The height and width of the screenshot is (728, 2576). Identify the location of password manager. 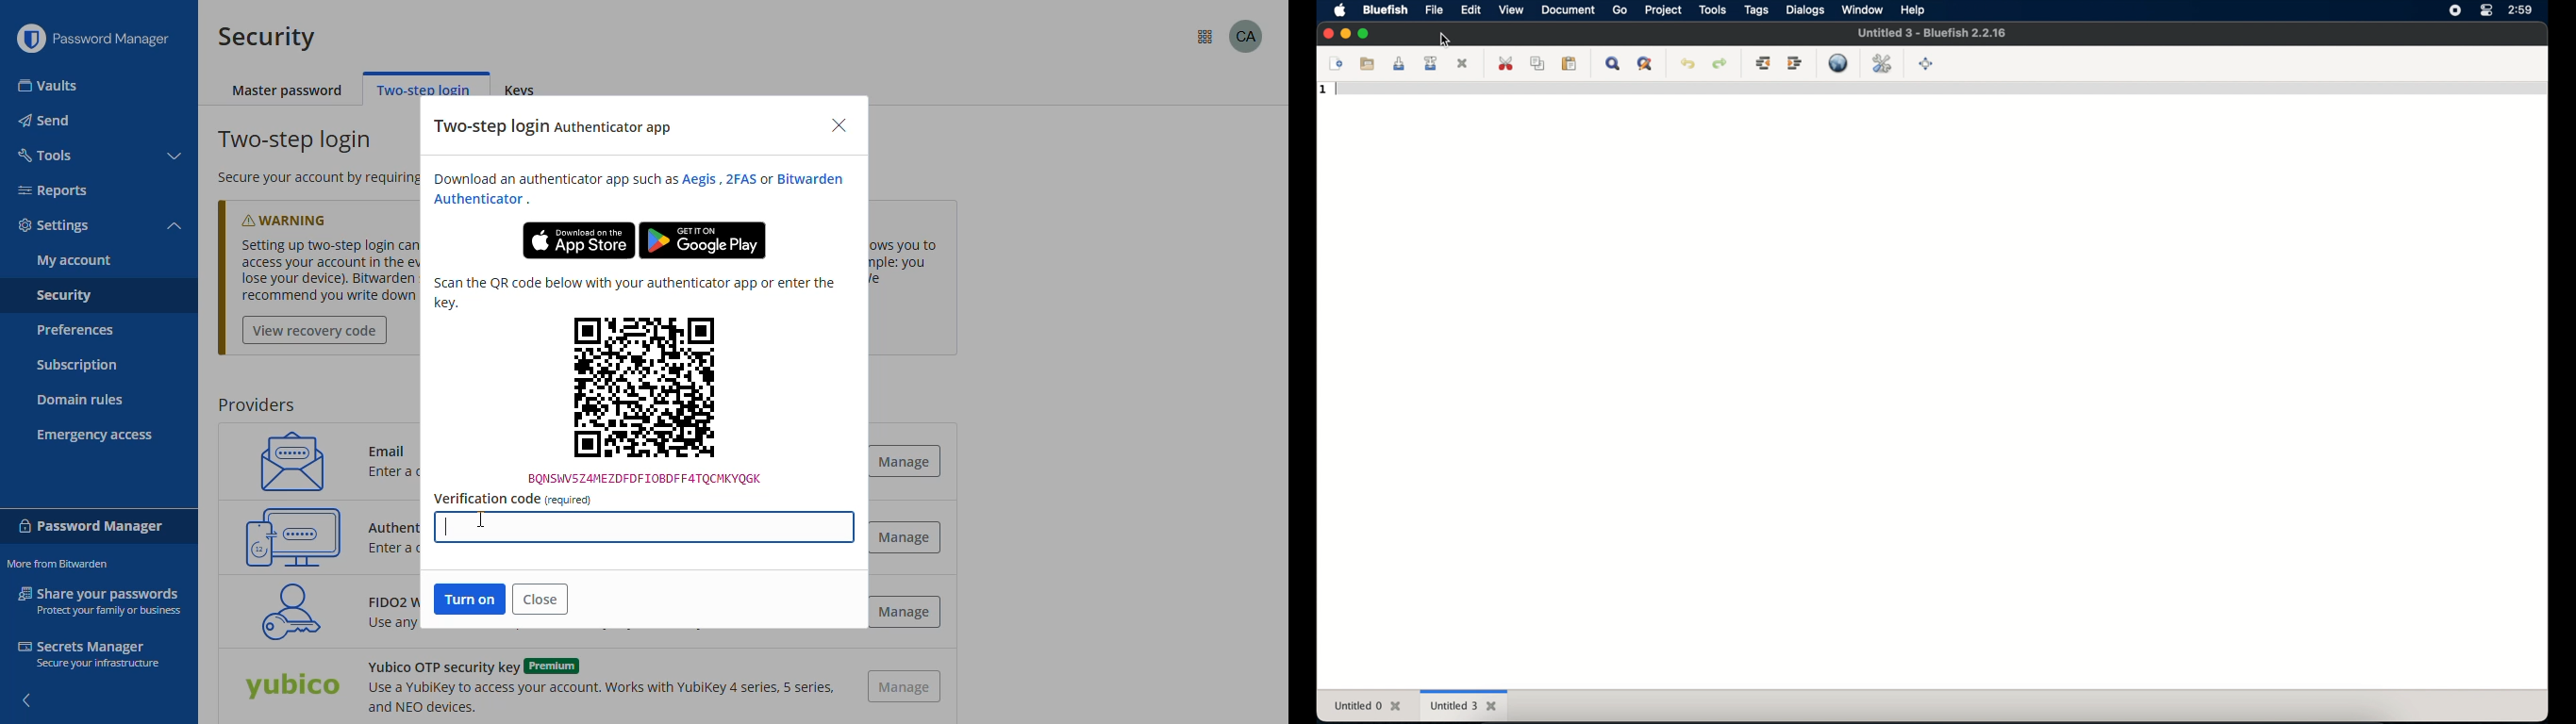
(91, 524).